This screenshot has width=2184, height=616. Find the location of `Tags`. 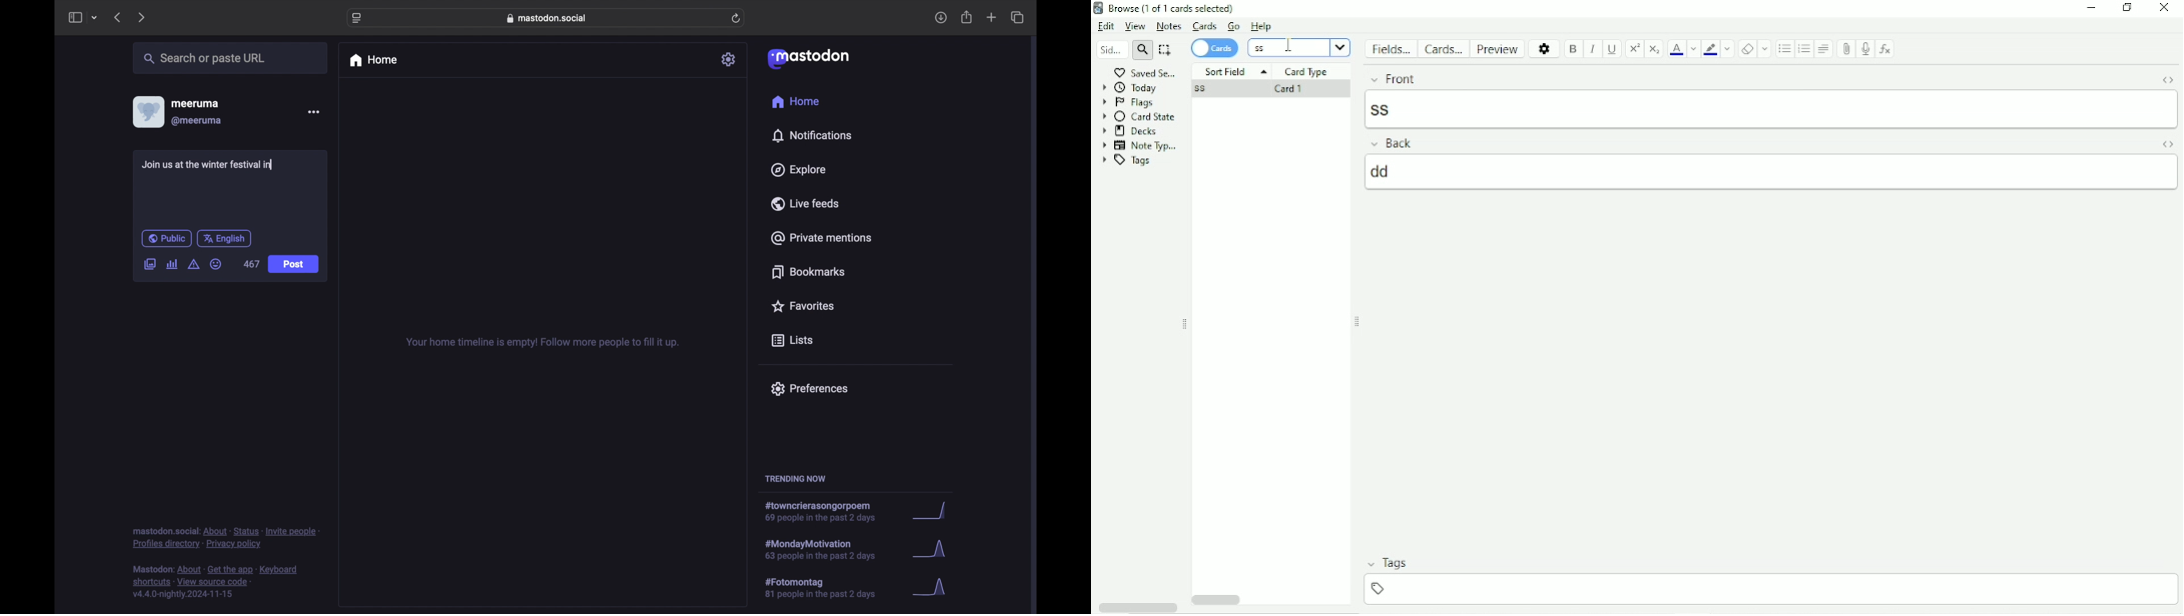

Tags is located at coordinates (1770, 564).